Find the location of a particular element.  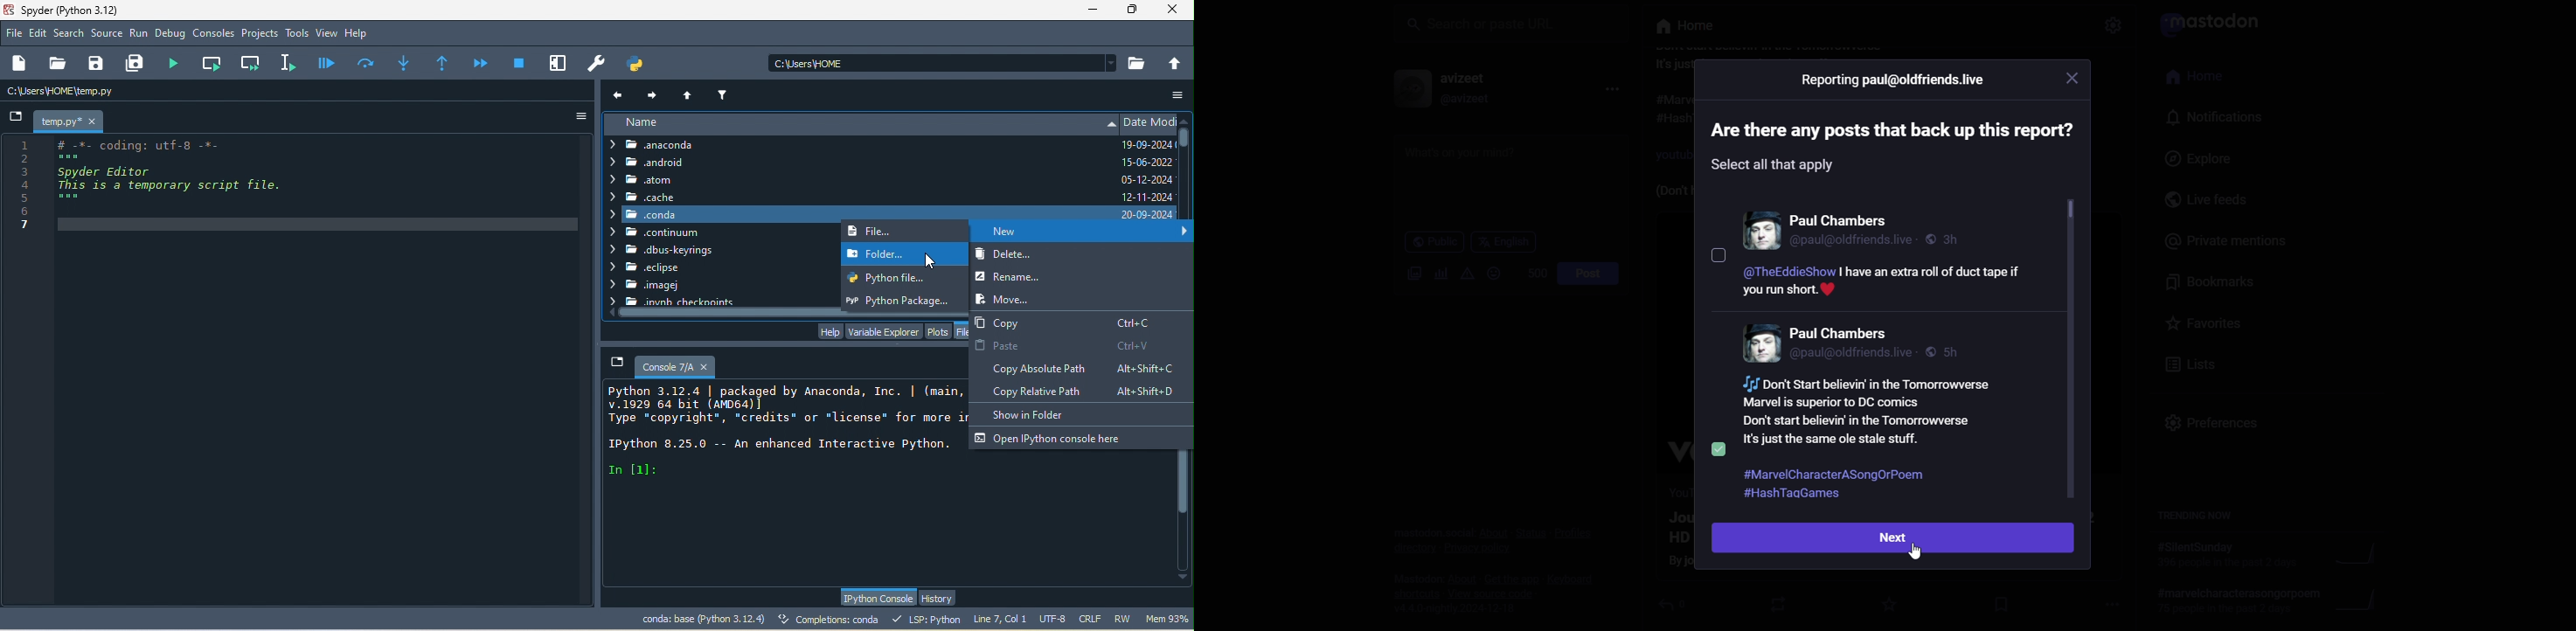

vertical scroll bar is located at coordinates (1184, 509).